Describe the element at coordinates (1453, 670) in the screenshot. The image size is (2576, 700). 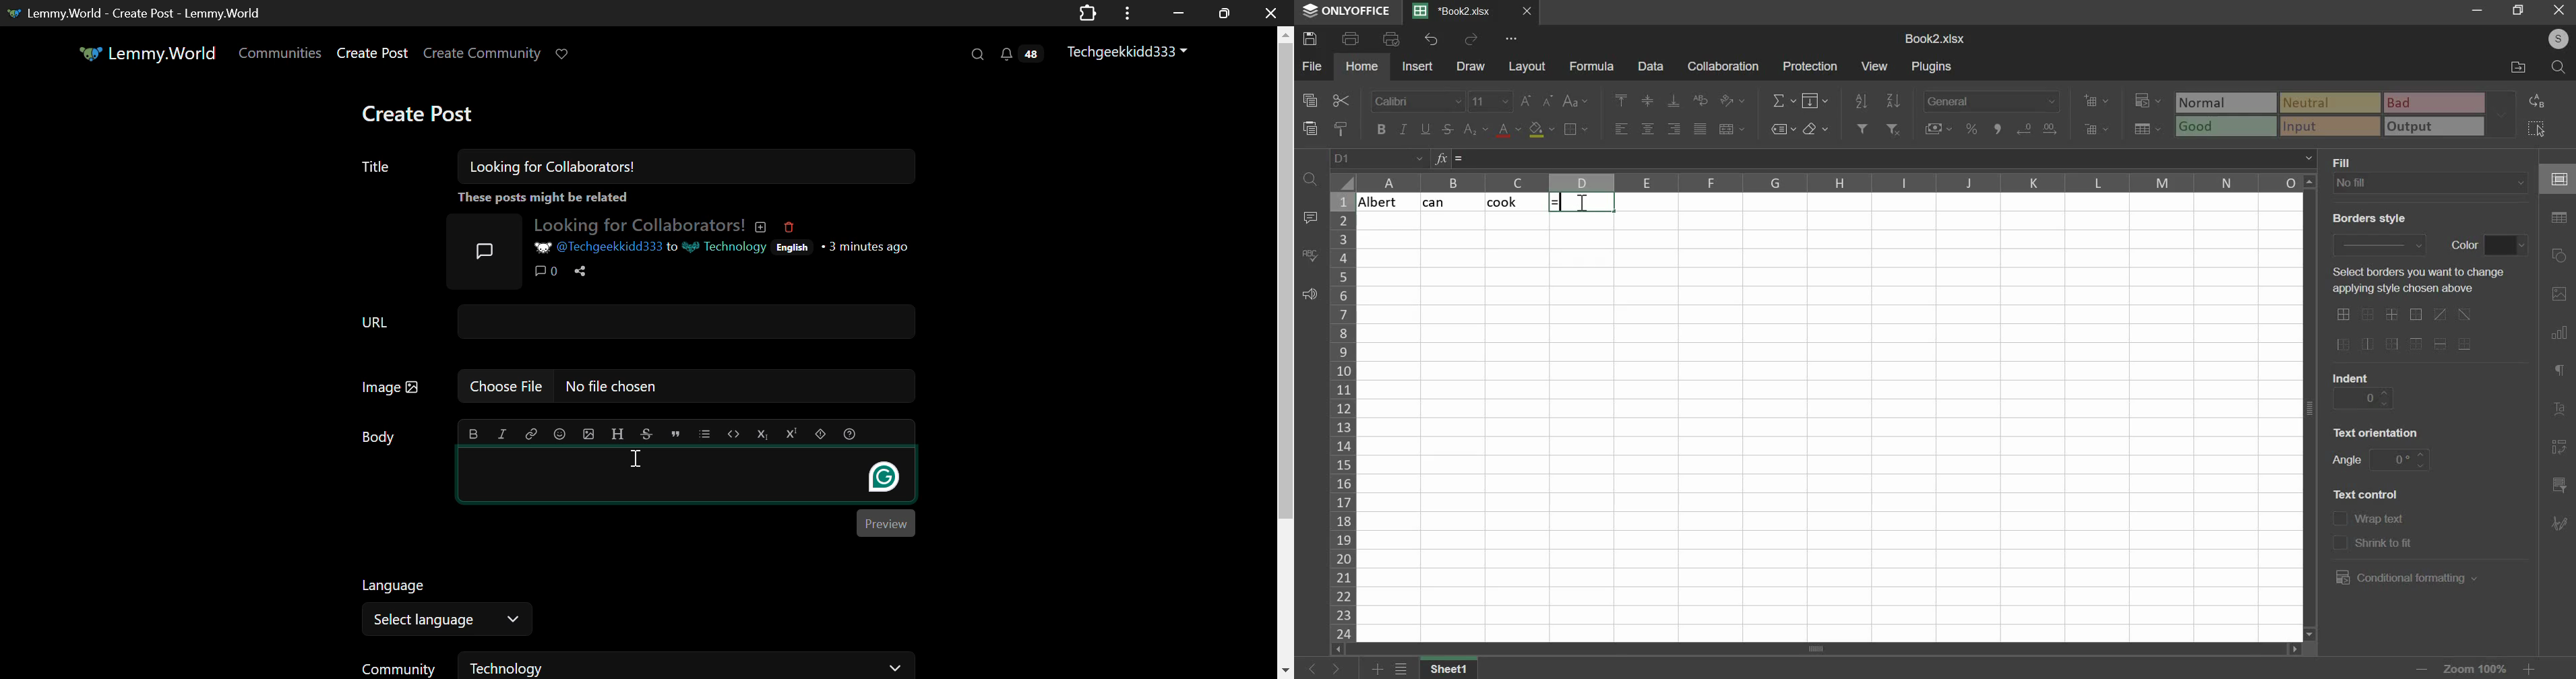
I see `sheet name` at that location.